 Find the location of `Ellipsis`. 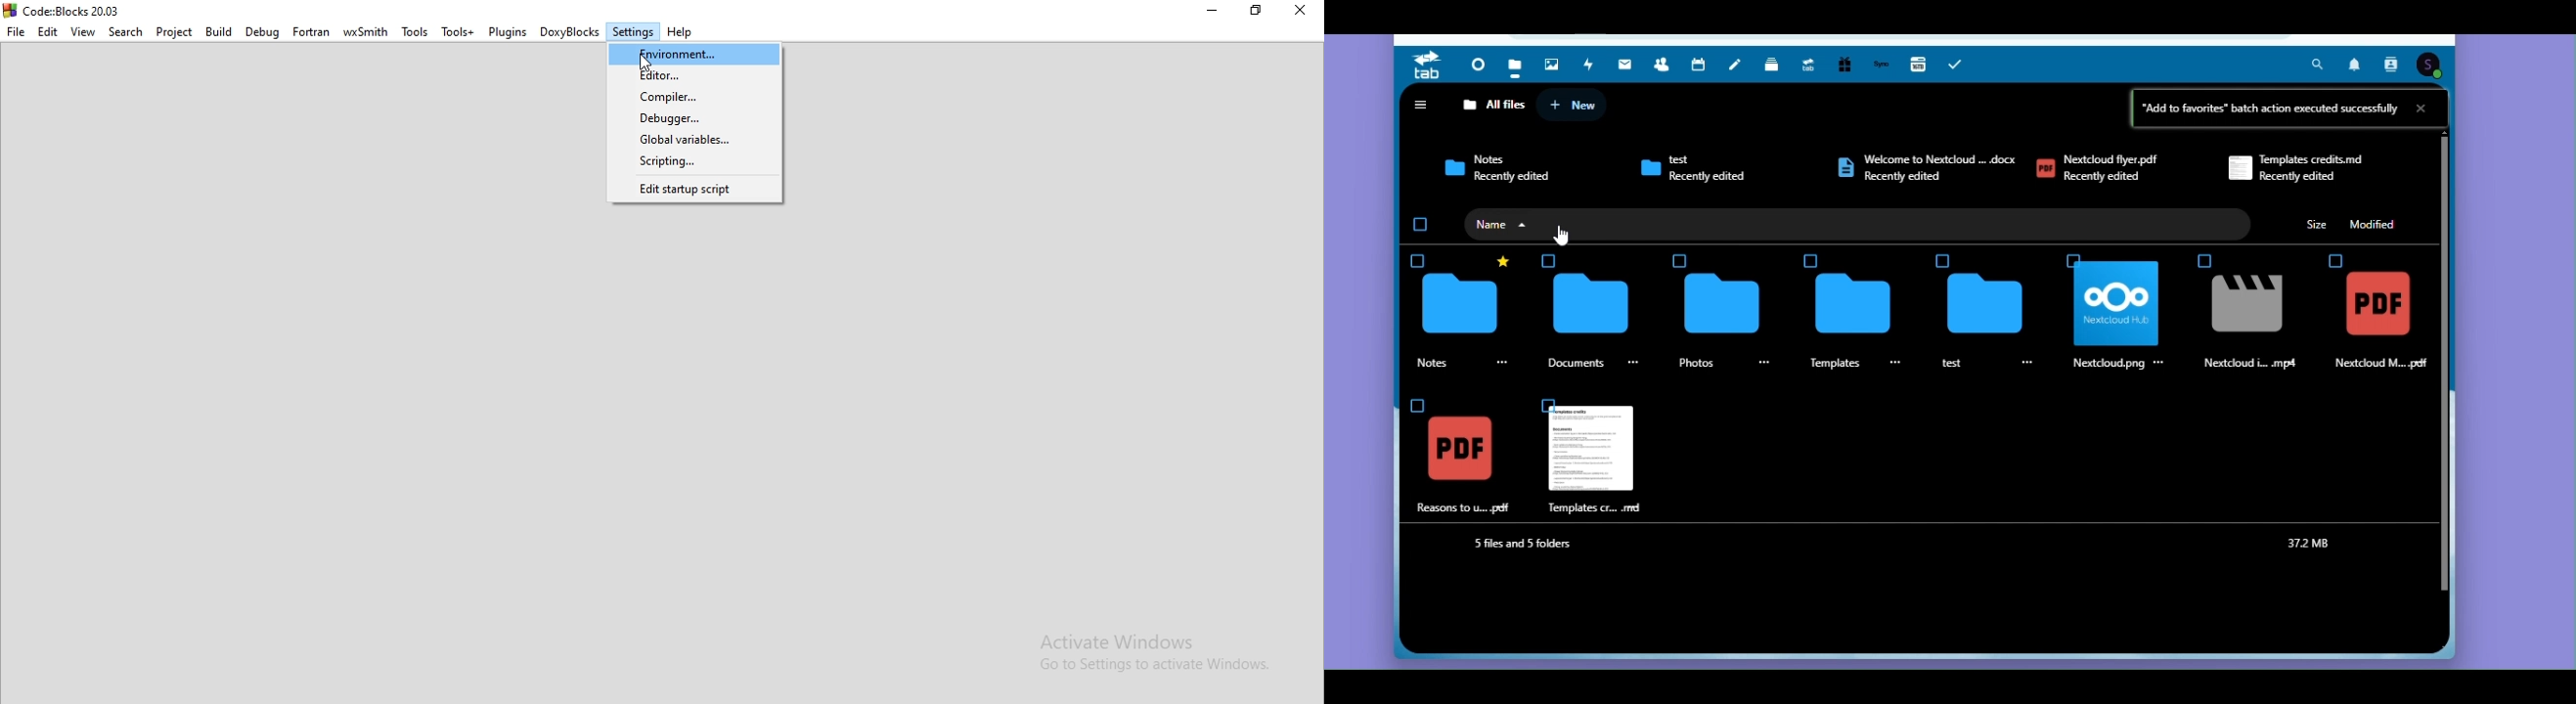

Ellipsis is located at coordinates (1764, 363).